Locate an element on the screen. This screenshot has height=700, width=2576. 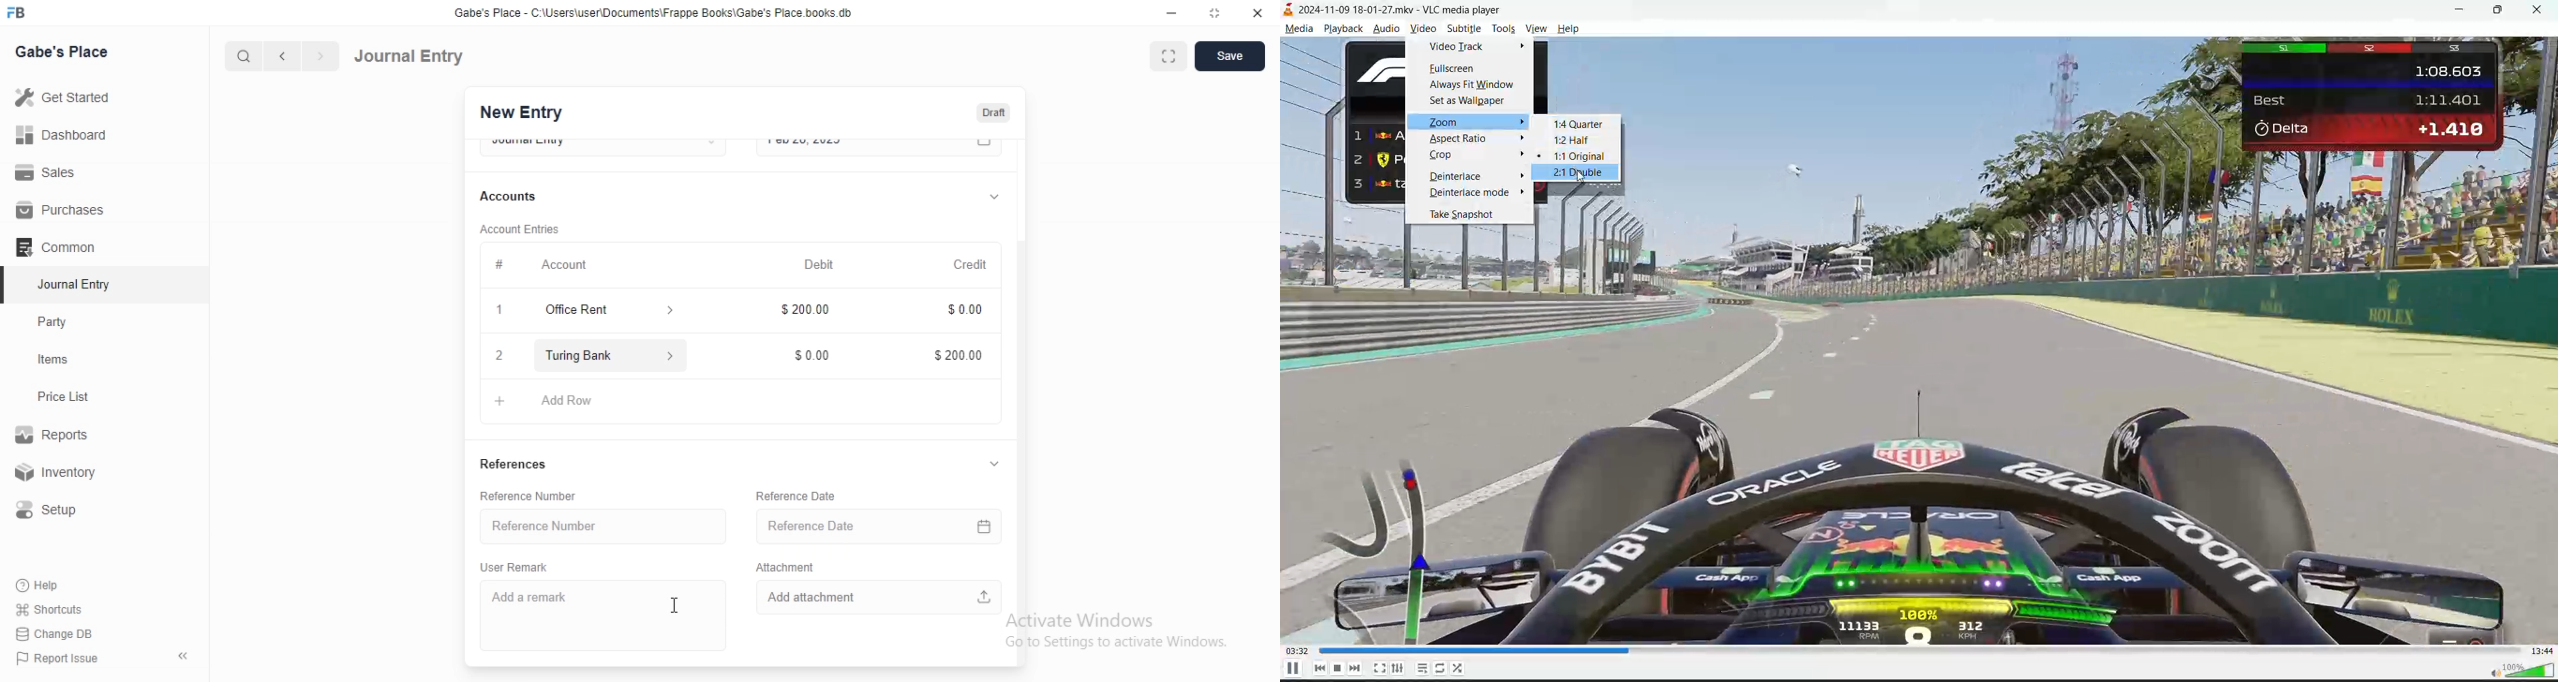
Shortcuts is located at coordinates (49, 608).